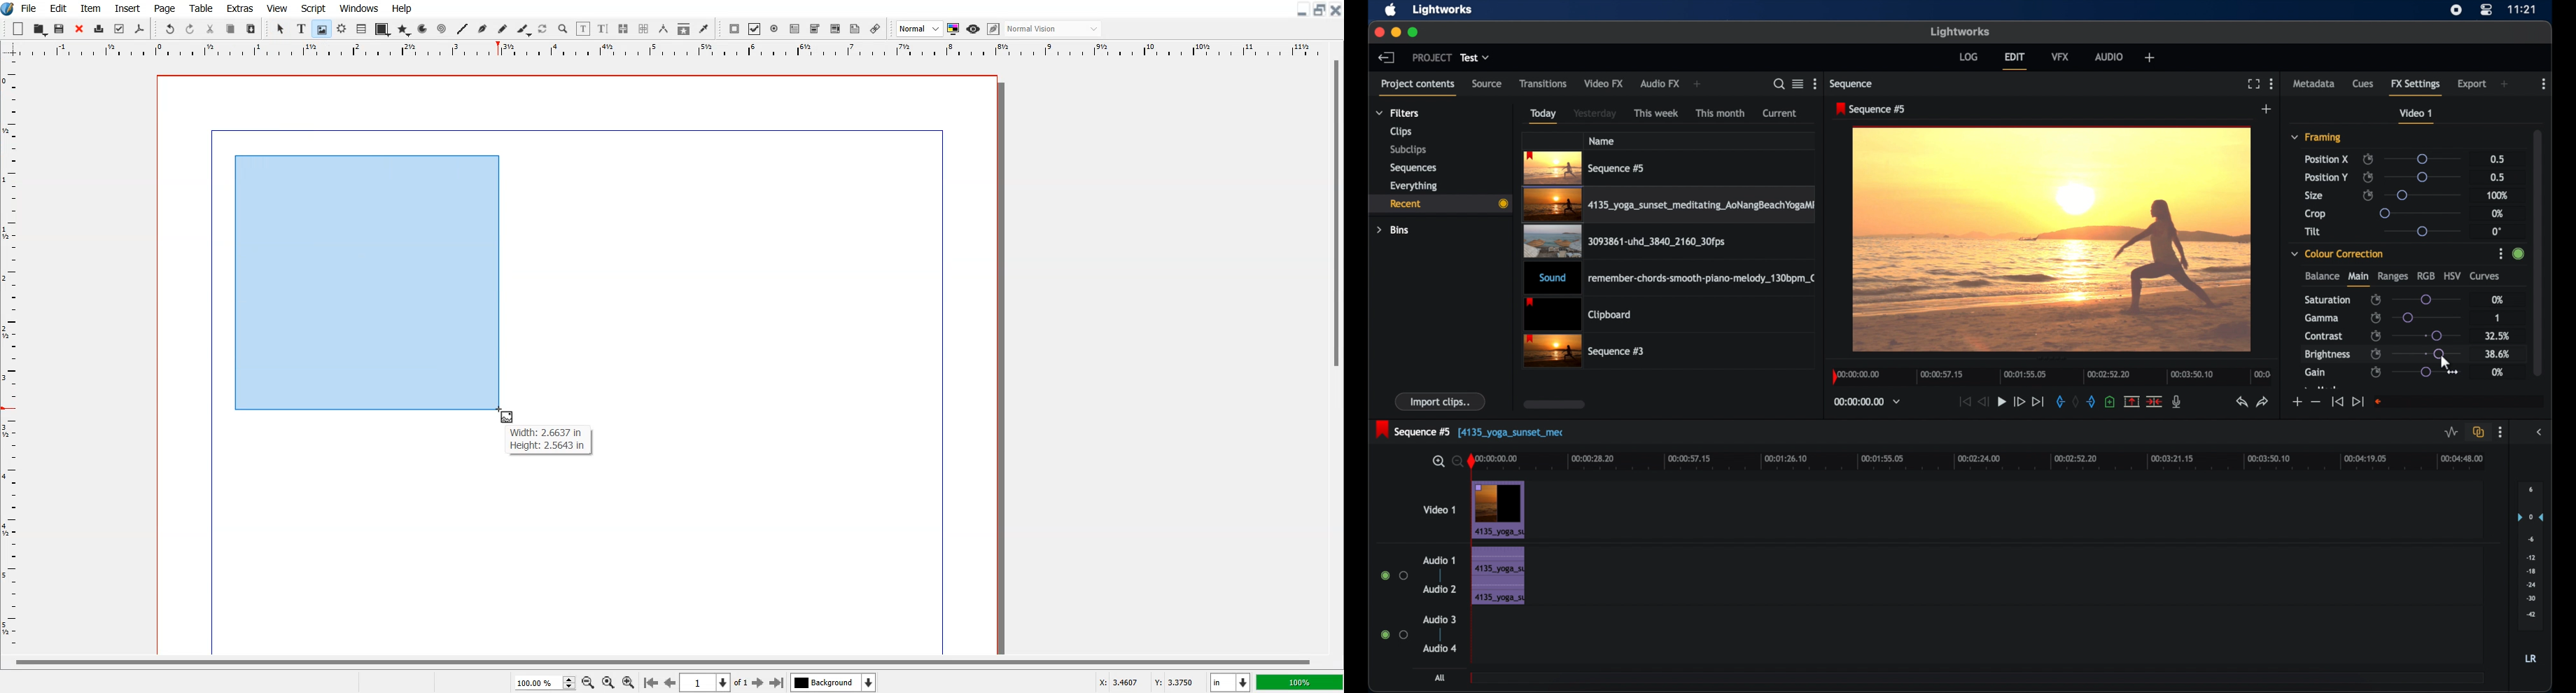 The width and height of the screenshot is (2576, 700). I want to click on Preflight verifier, so click(120, 29).